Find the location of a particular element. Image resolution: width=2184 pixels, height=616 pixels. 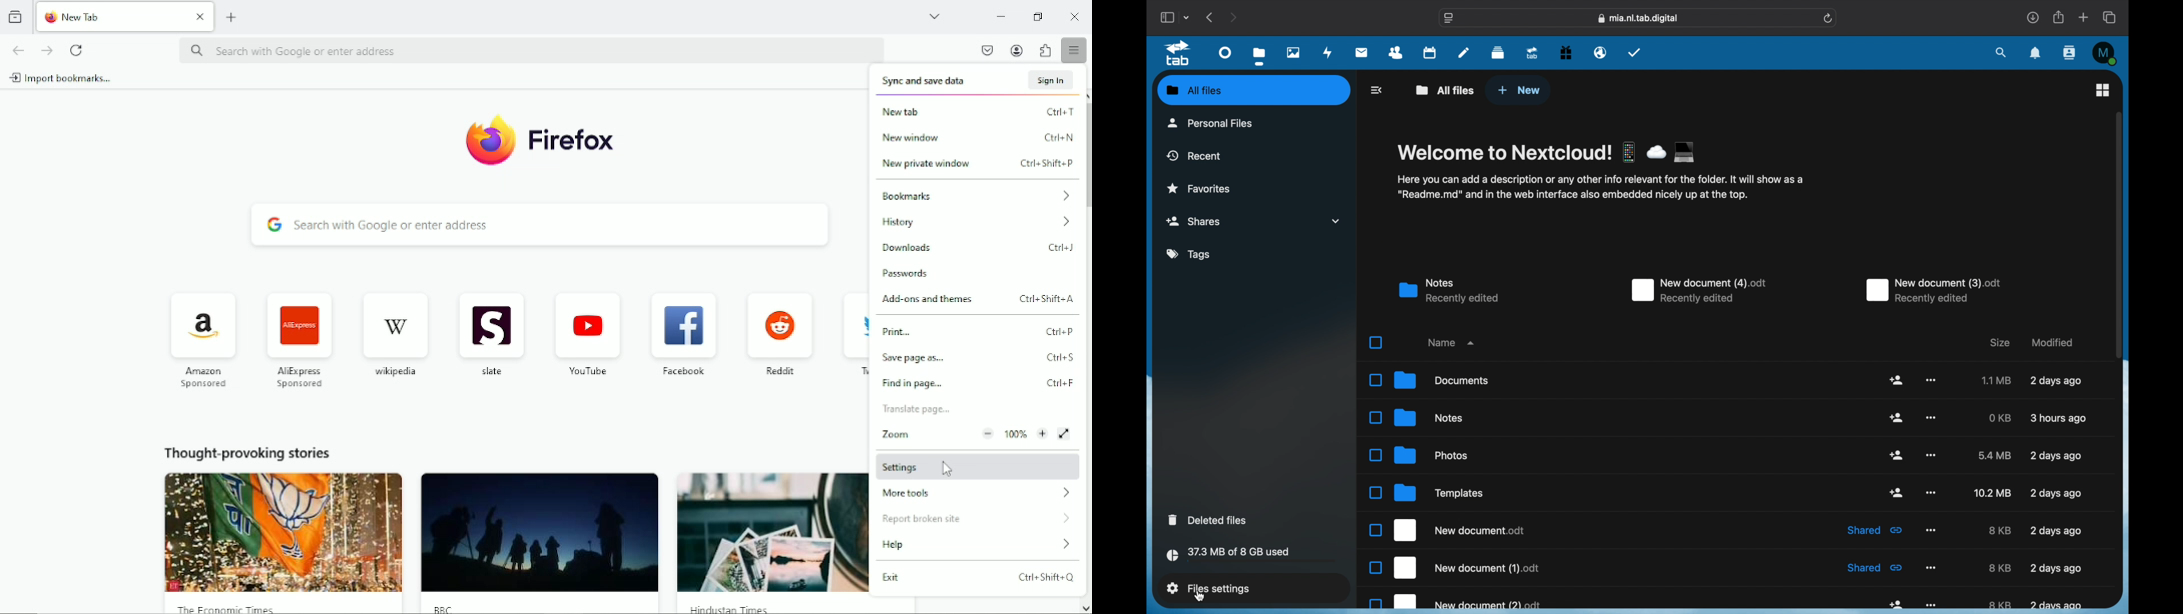

previous is located at coordinates (1210, 17).